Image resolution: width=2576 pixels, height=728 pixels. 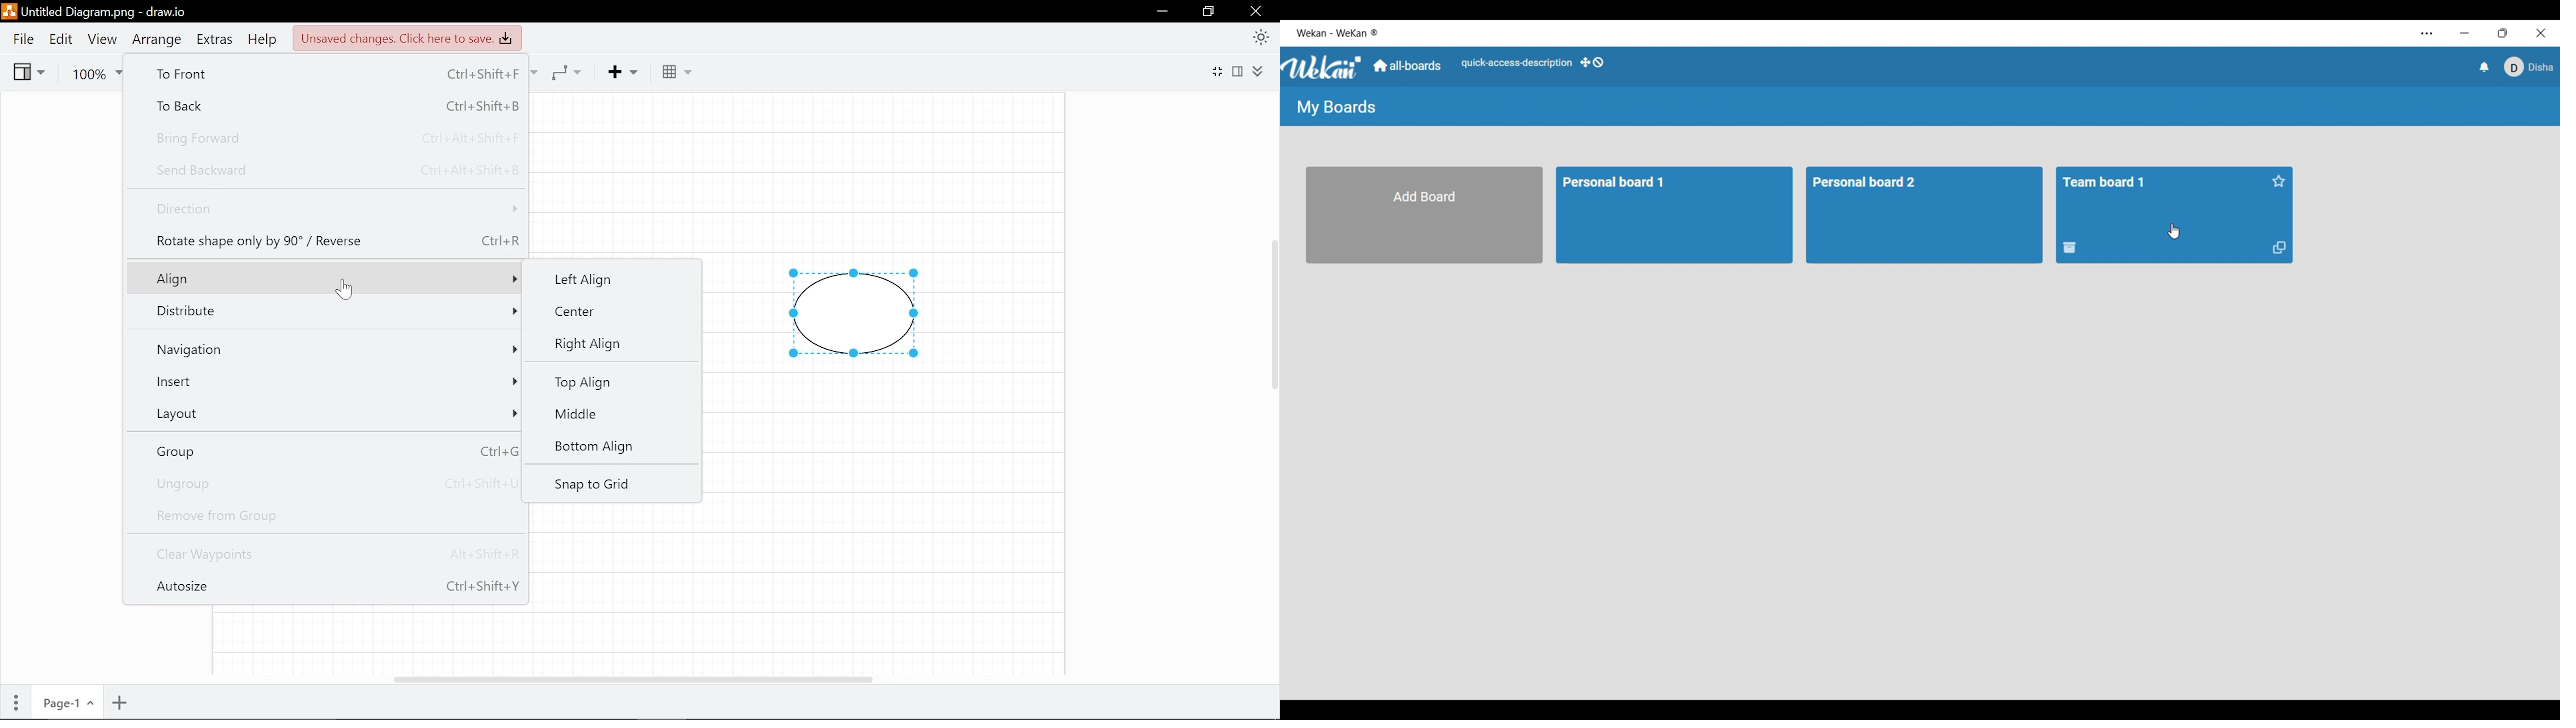 What do you see at coordinates (97, 71) in the screenshot?
I see `Current zoom` at bounding box center [97, 71].